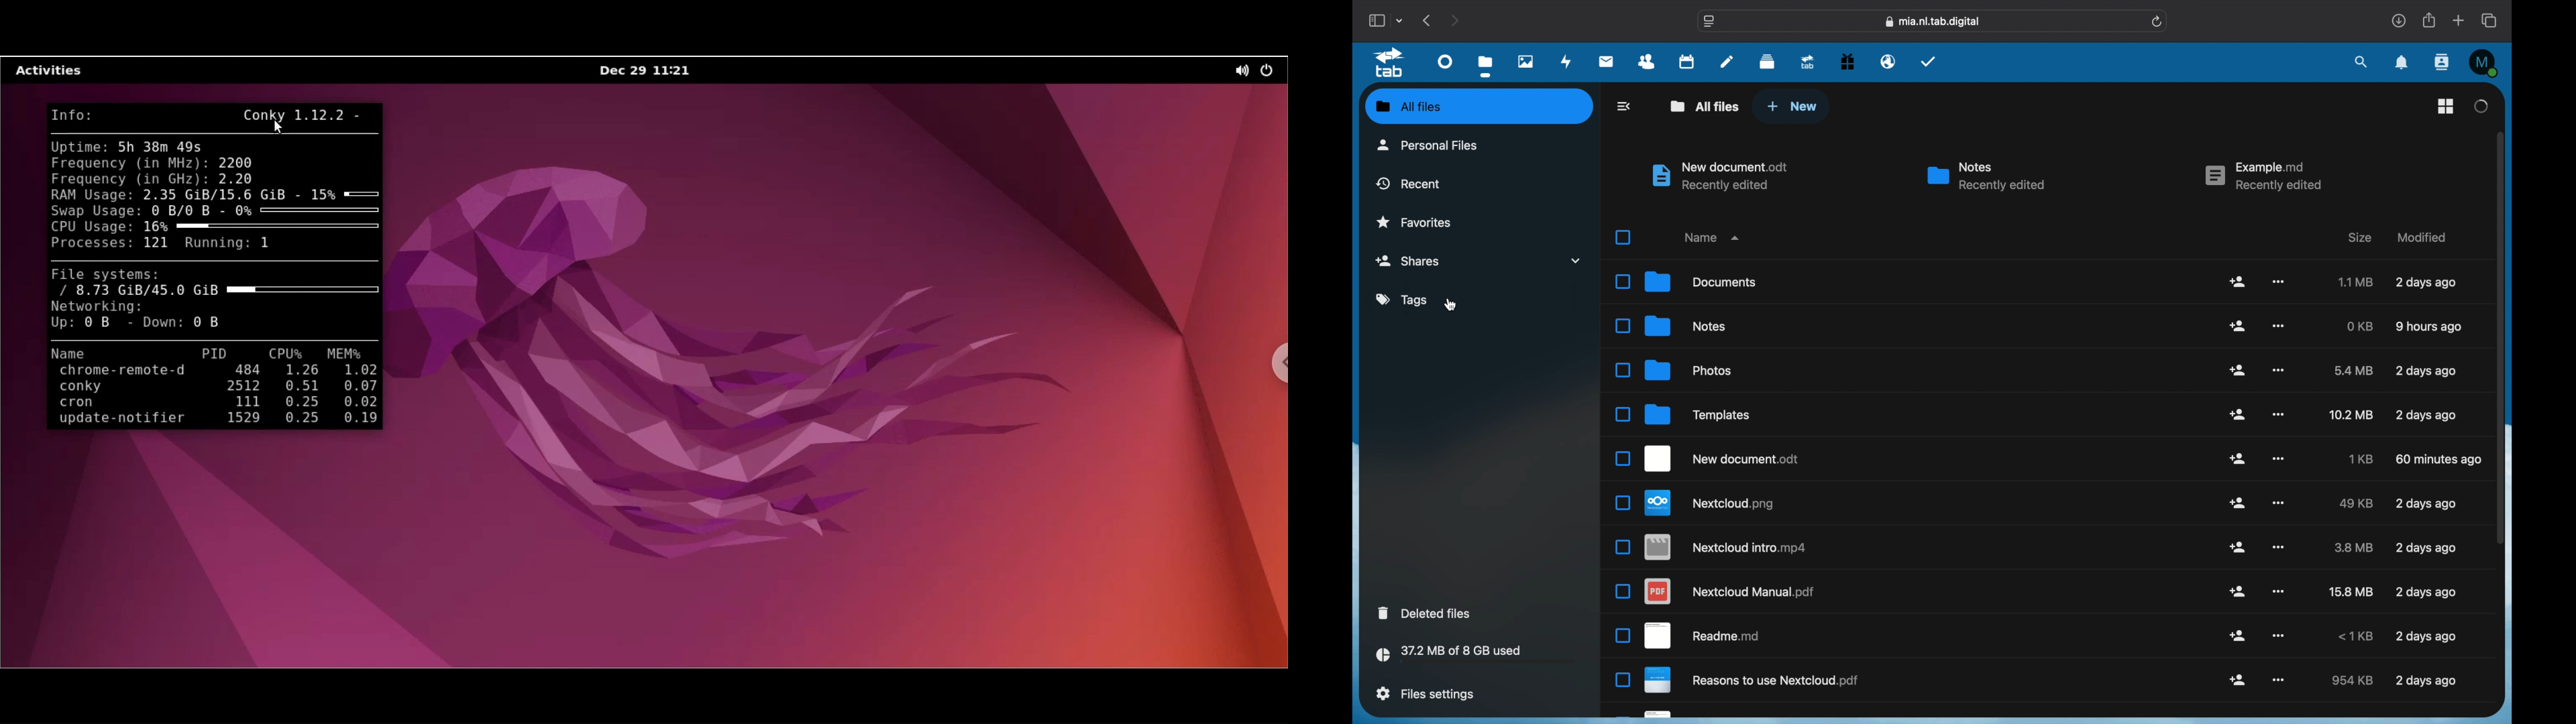 The height and width of the screenshot is (728, 2576). I want to click on size, so click(2351, 680).